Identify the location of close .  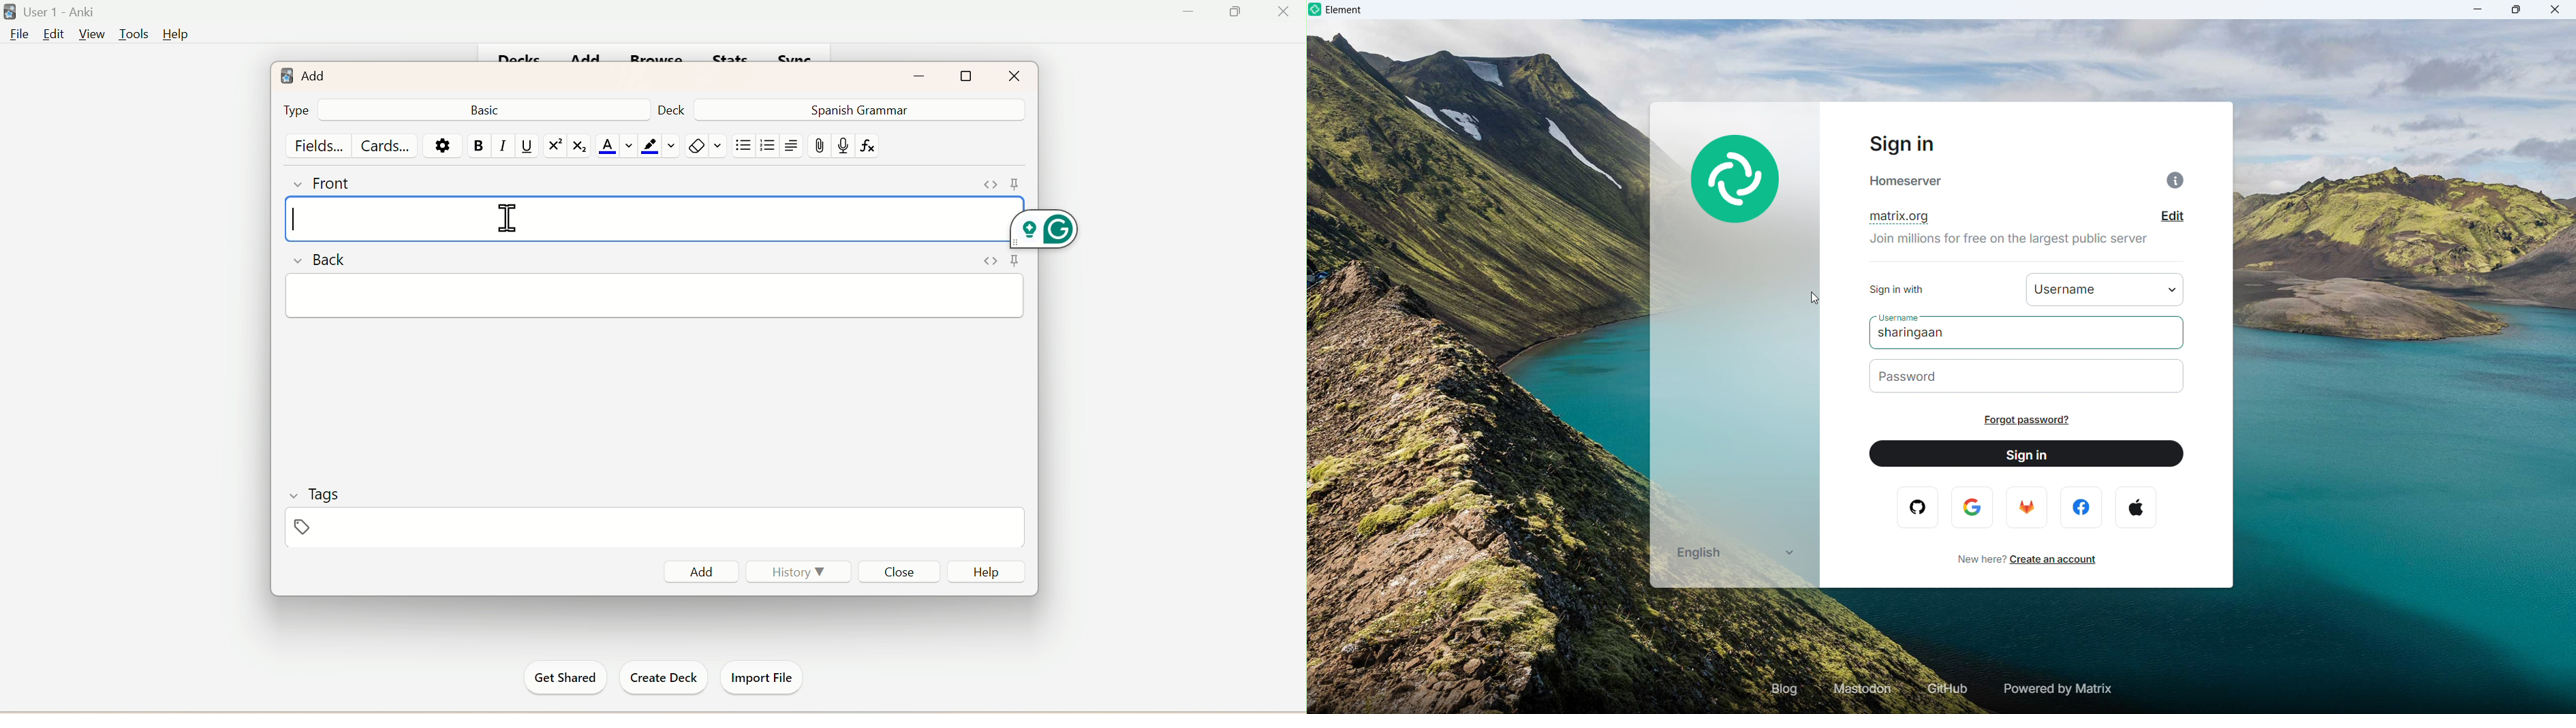
(2554, 9).